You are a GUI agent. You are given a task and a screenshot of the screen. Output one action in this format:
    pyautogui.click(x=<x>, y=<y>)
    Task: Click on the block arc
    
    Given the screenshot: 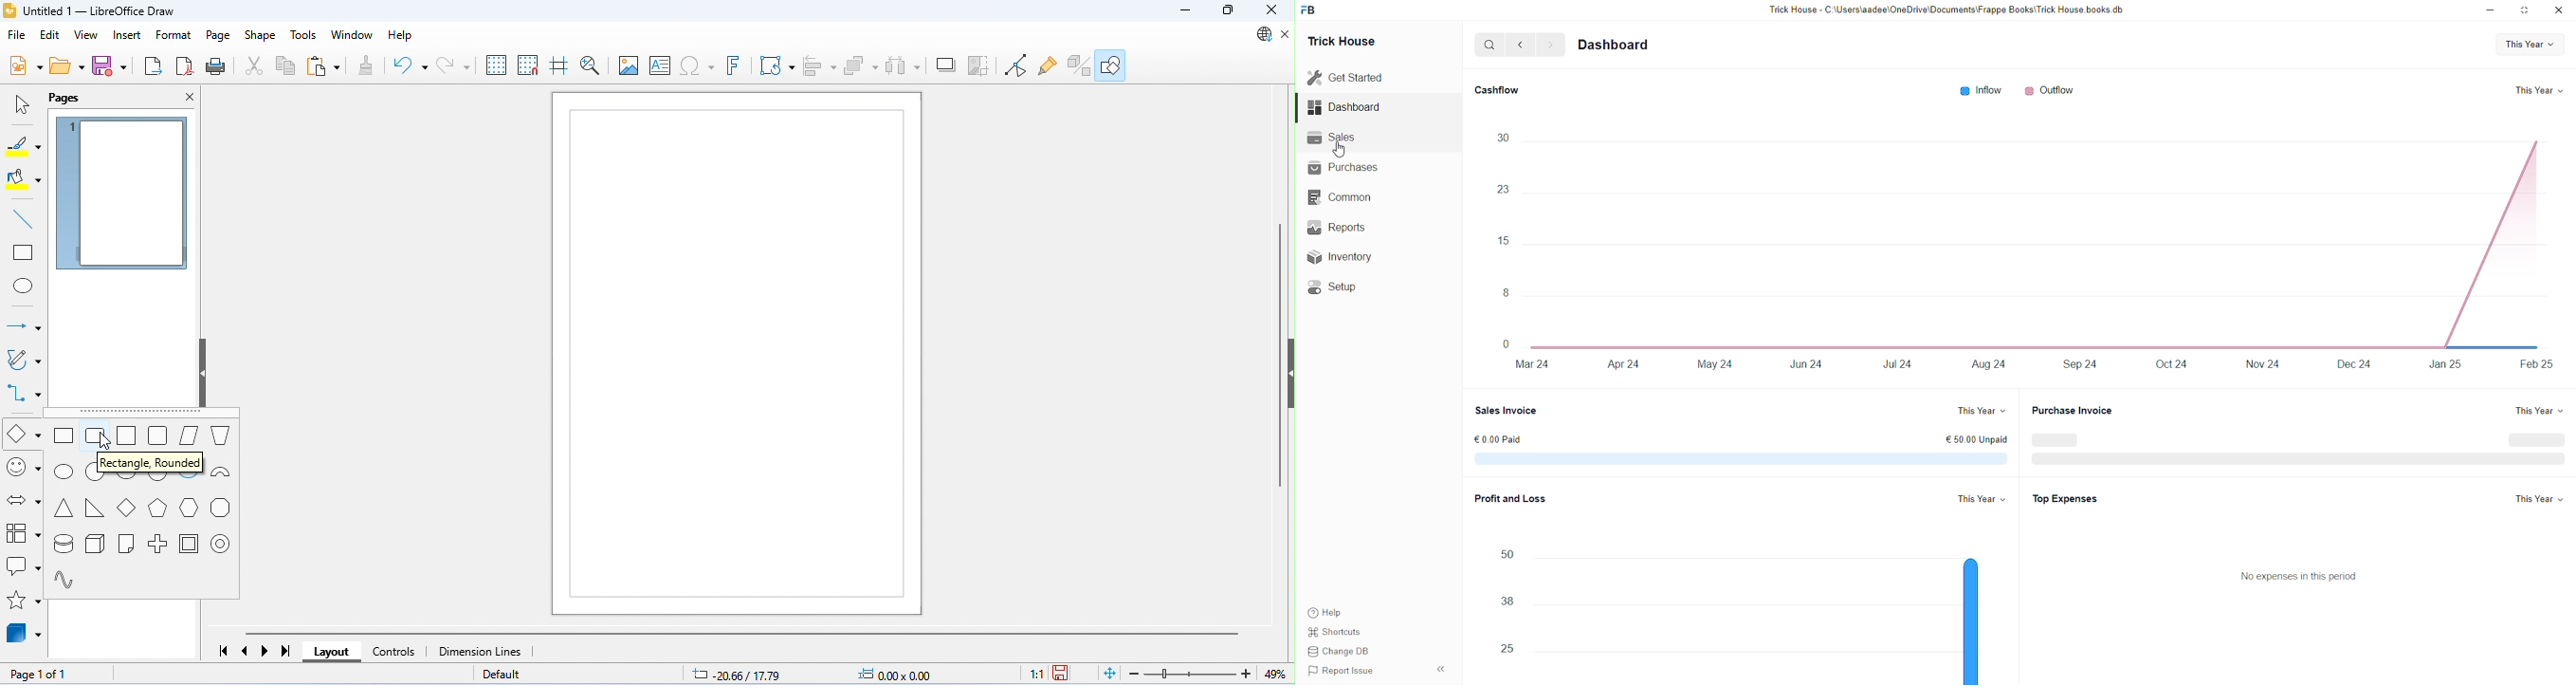 What is the action you would take?
    pyautogui.click(x=222, y=472)
    